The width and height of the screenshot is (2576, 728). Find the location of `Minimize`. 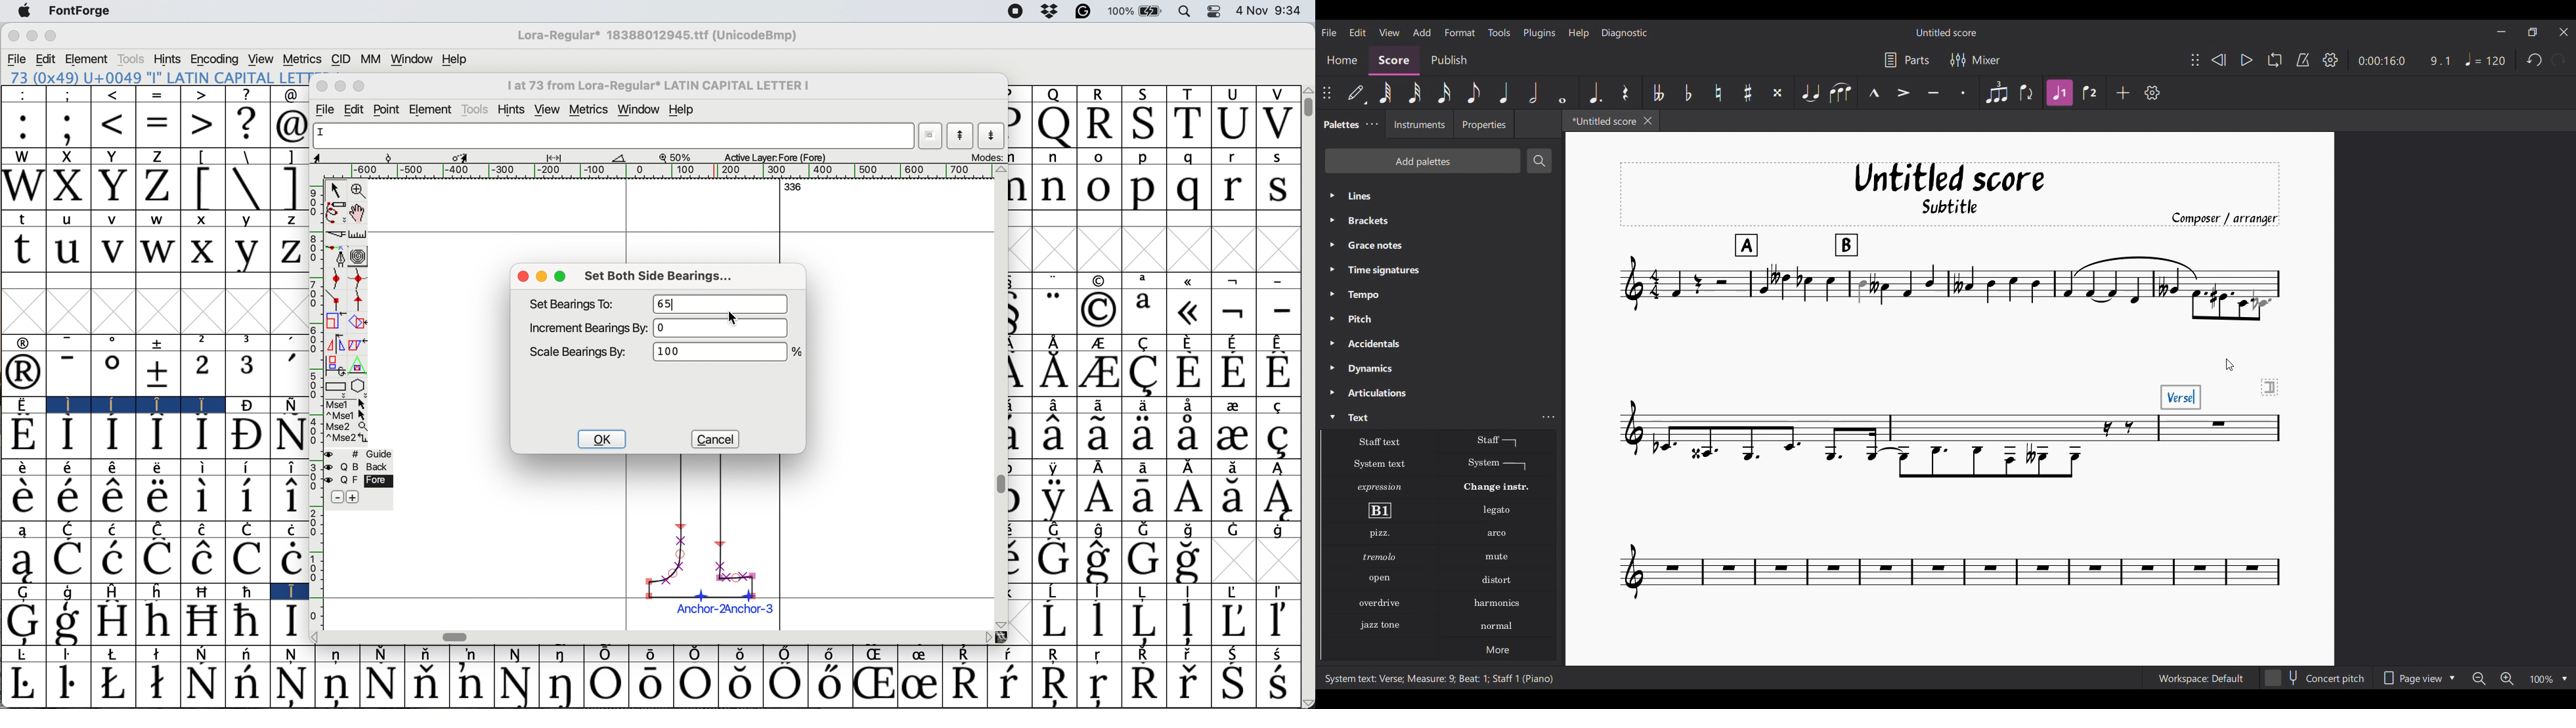

Minimize is located at coordinates (2502, 32).